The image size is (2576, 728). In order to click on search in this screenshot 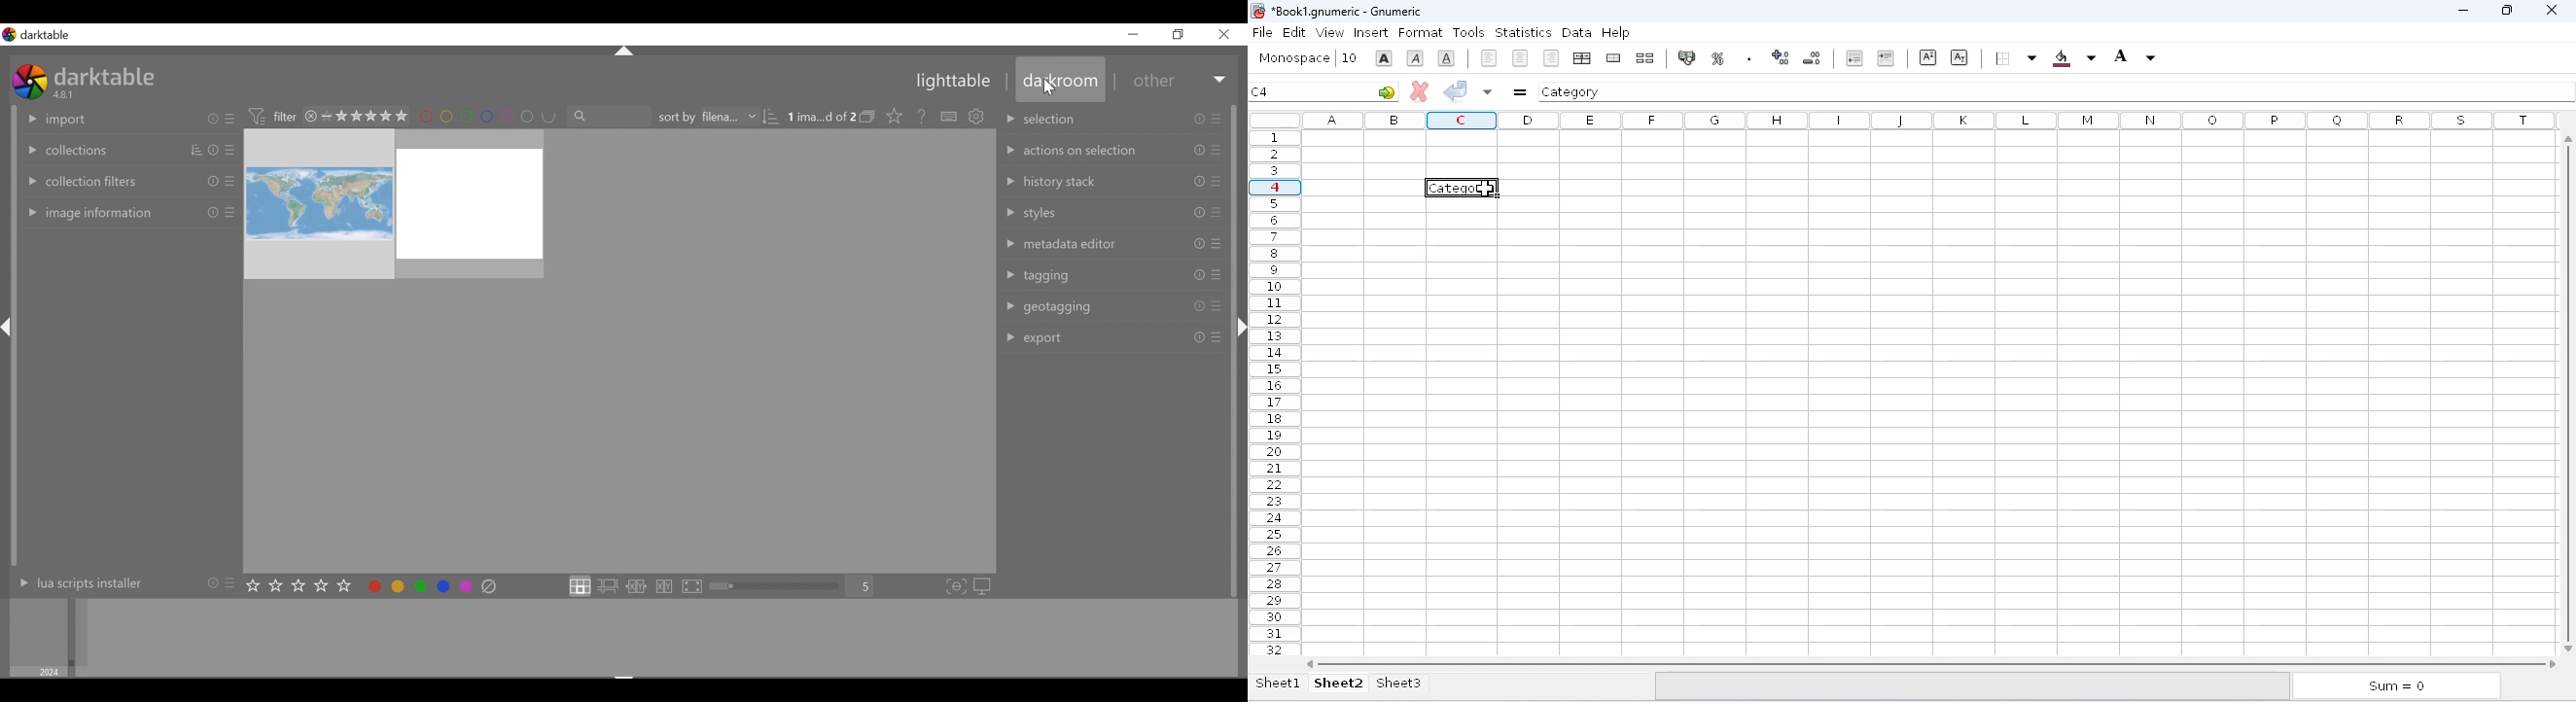, I will do `click(609, 115)`.